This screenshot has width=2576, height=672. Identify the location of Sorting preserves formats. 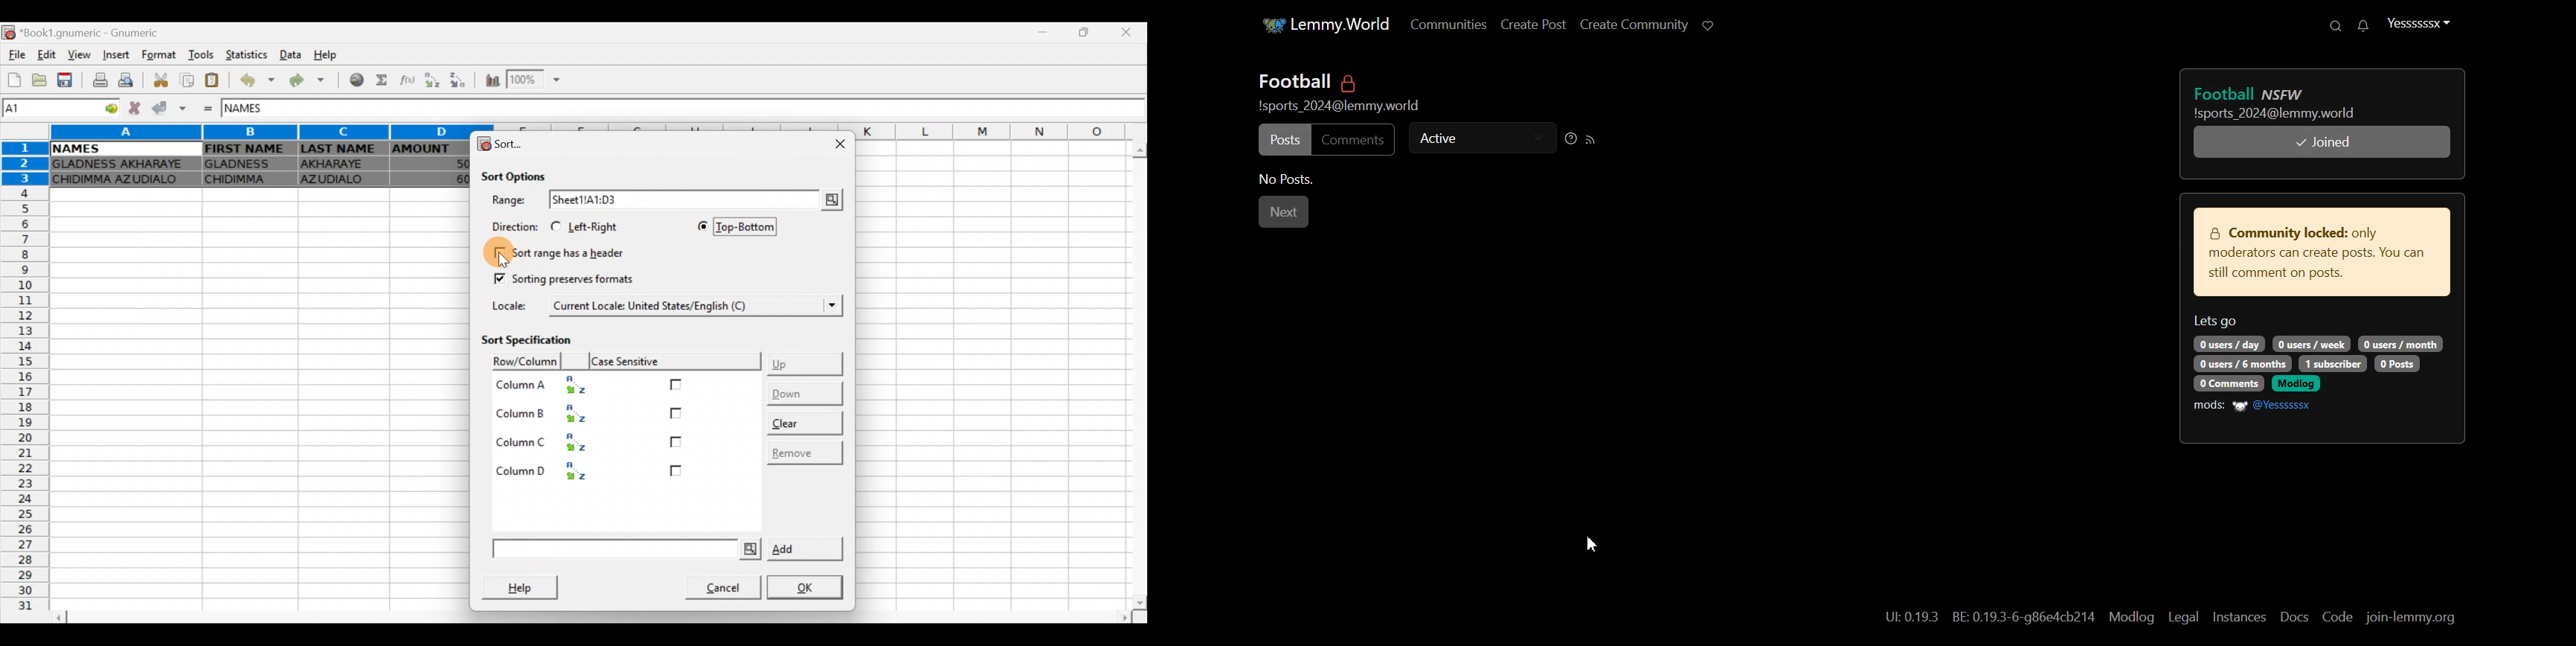
(563, 276).